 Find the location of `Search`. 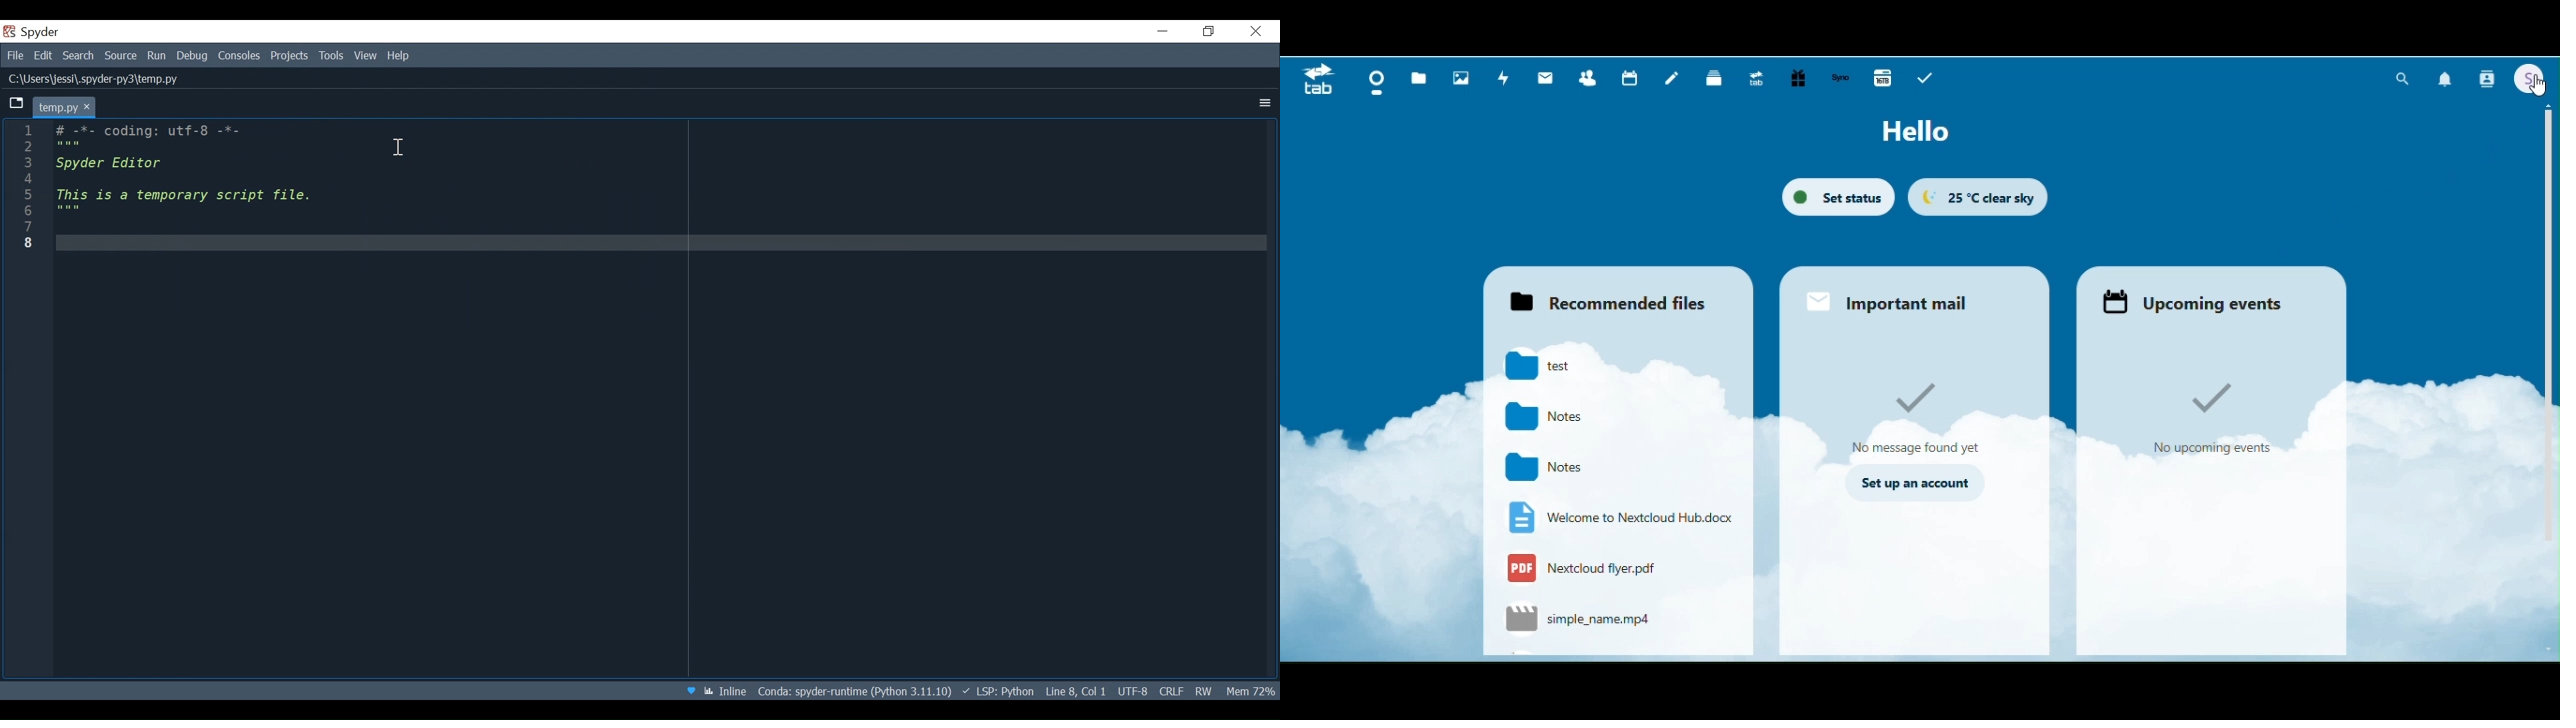

Search is located at coordinates (79, 56).